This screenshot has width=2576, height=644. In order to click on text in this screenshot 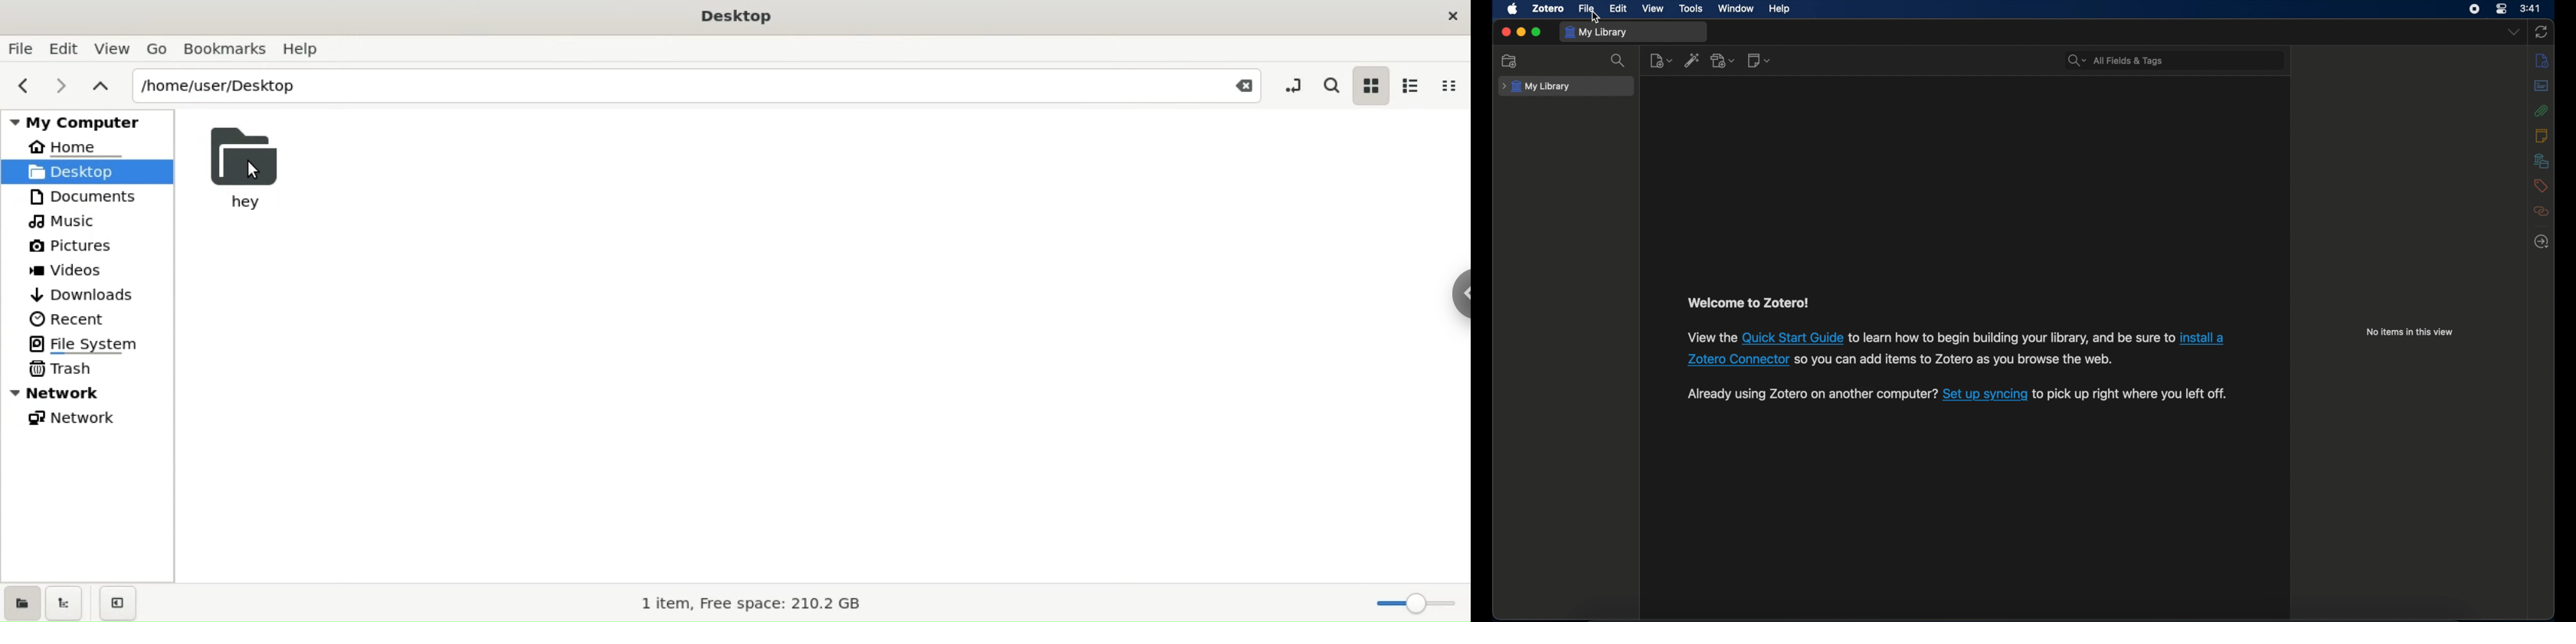, I will do `click(1954, 360)`.